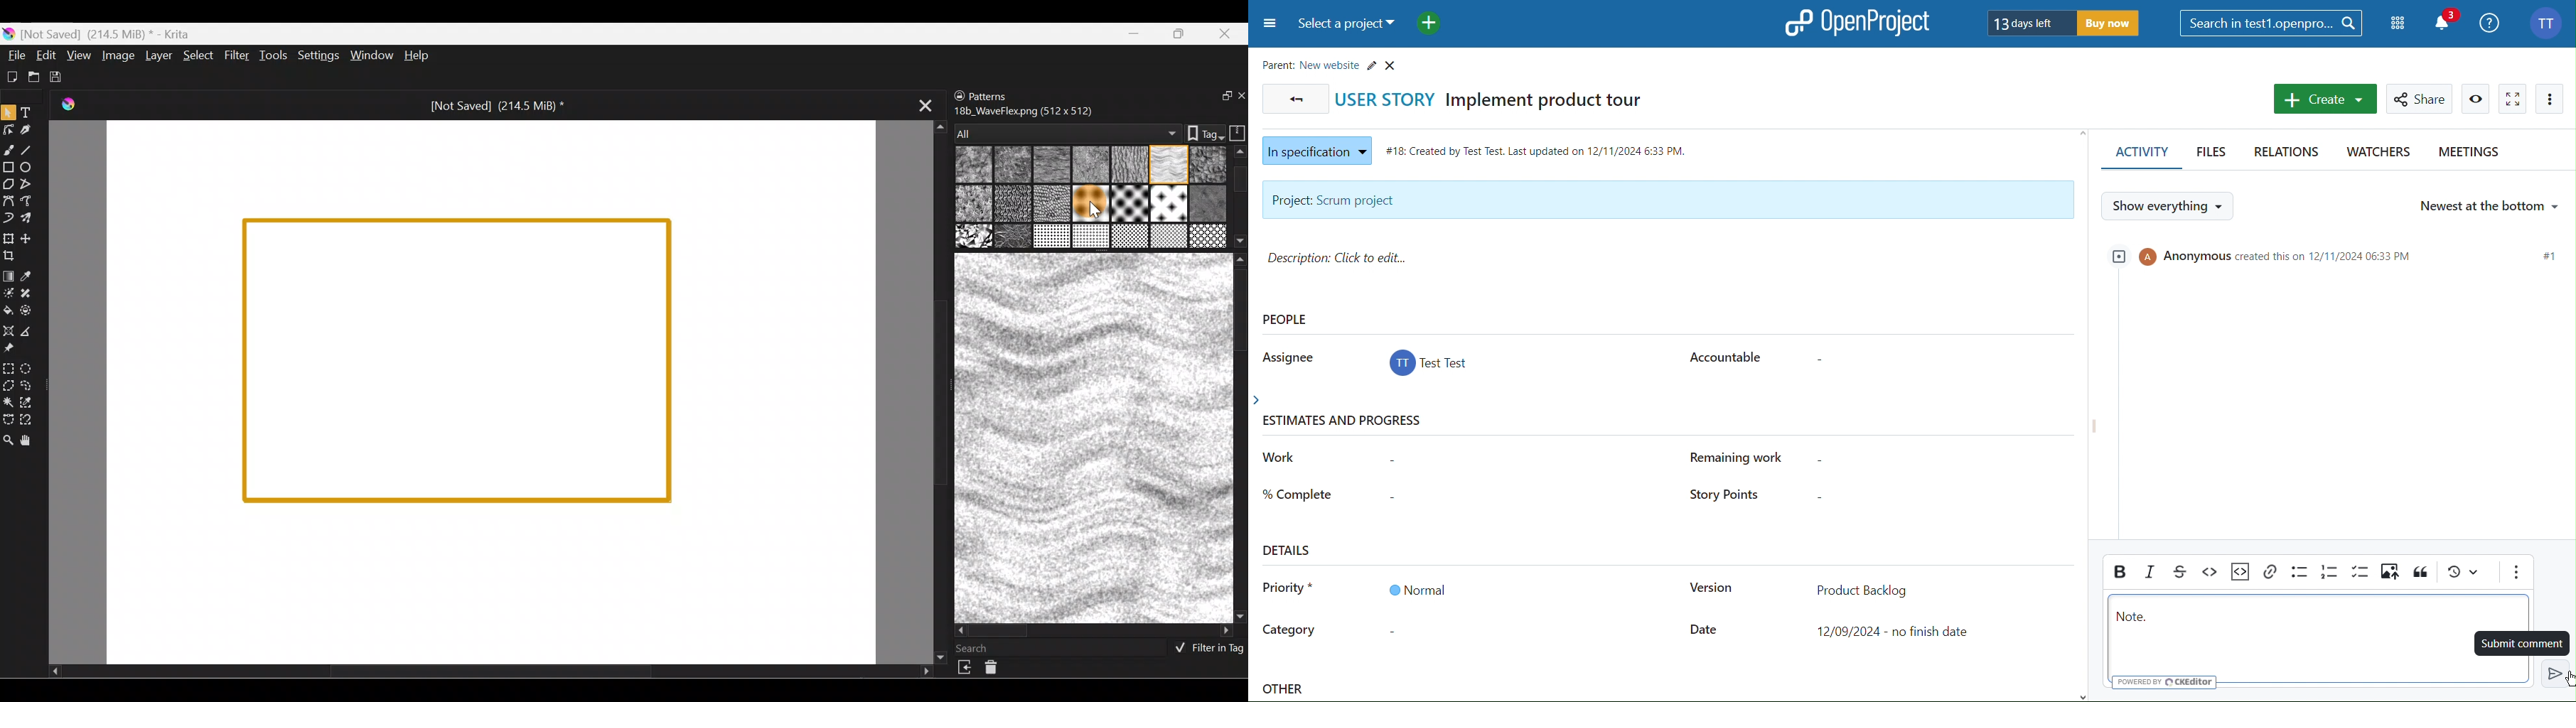  Describe the element at coordinates (1723, 355) in the screenshot. I see `Accountable` at that location.